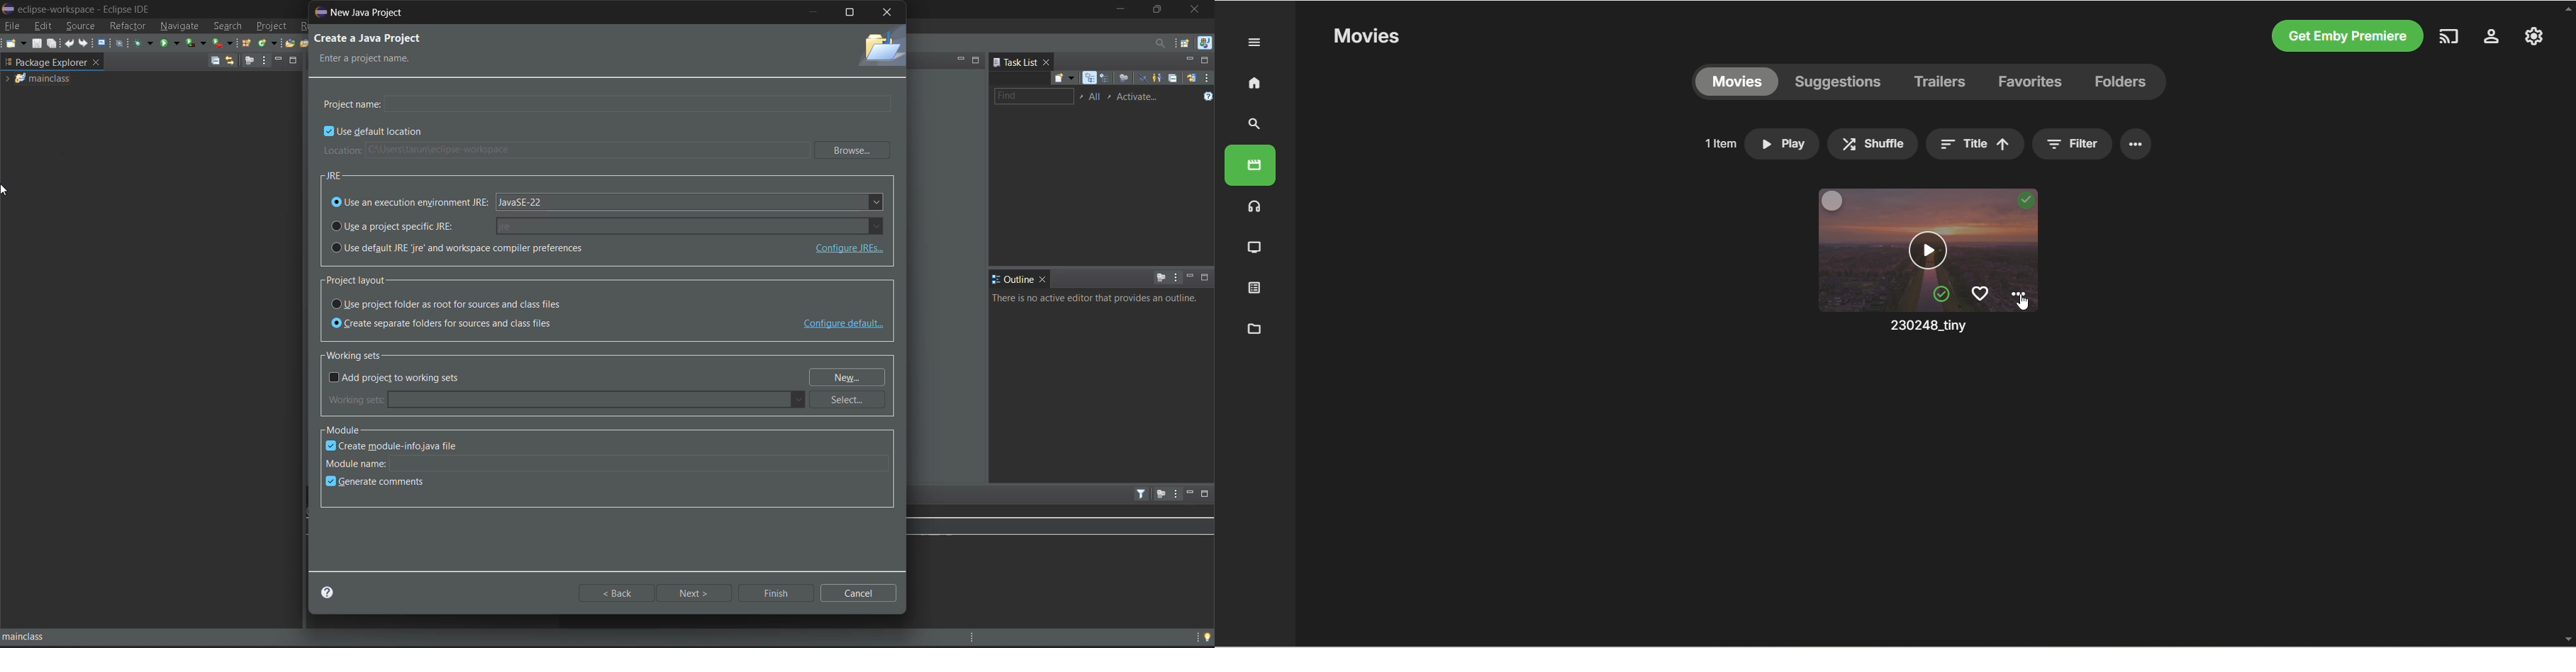 The height and width of the screenshot is (672, 2576). Describe the element at coordinates (1941, 82) in the screenshot. I see `trailers` at that location.